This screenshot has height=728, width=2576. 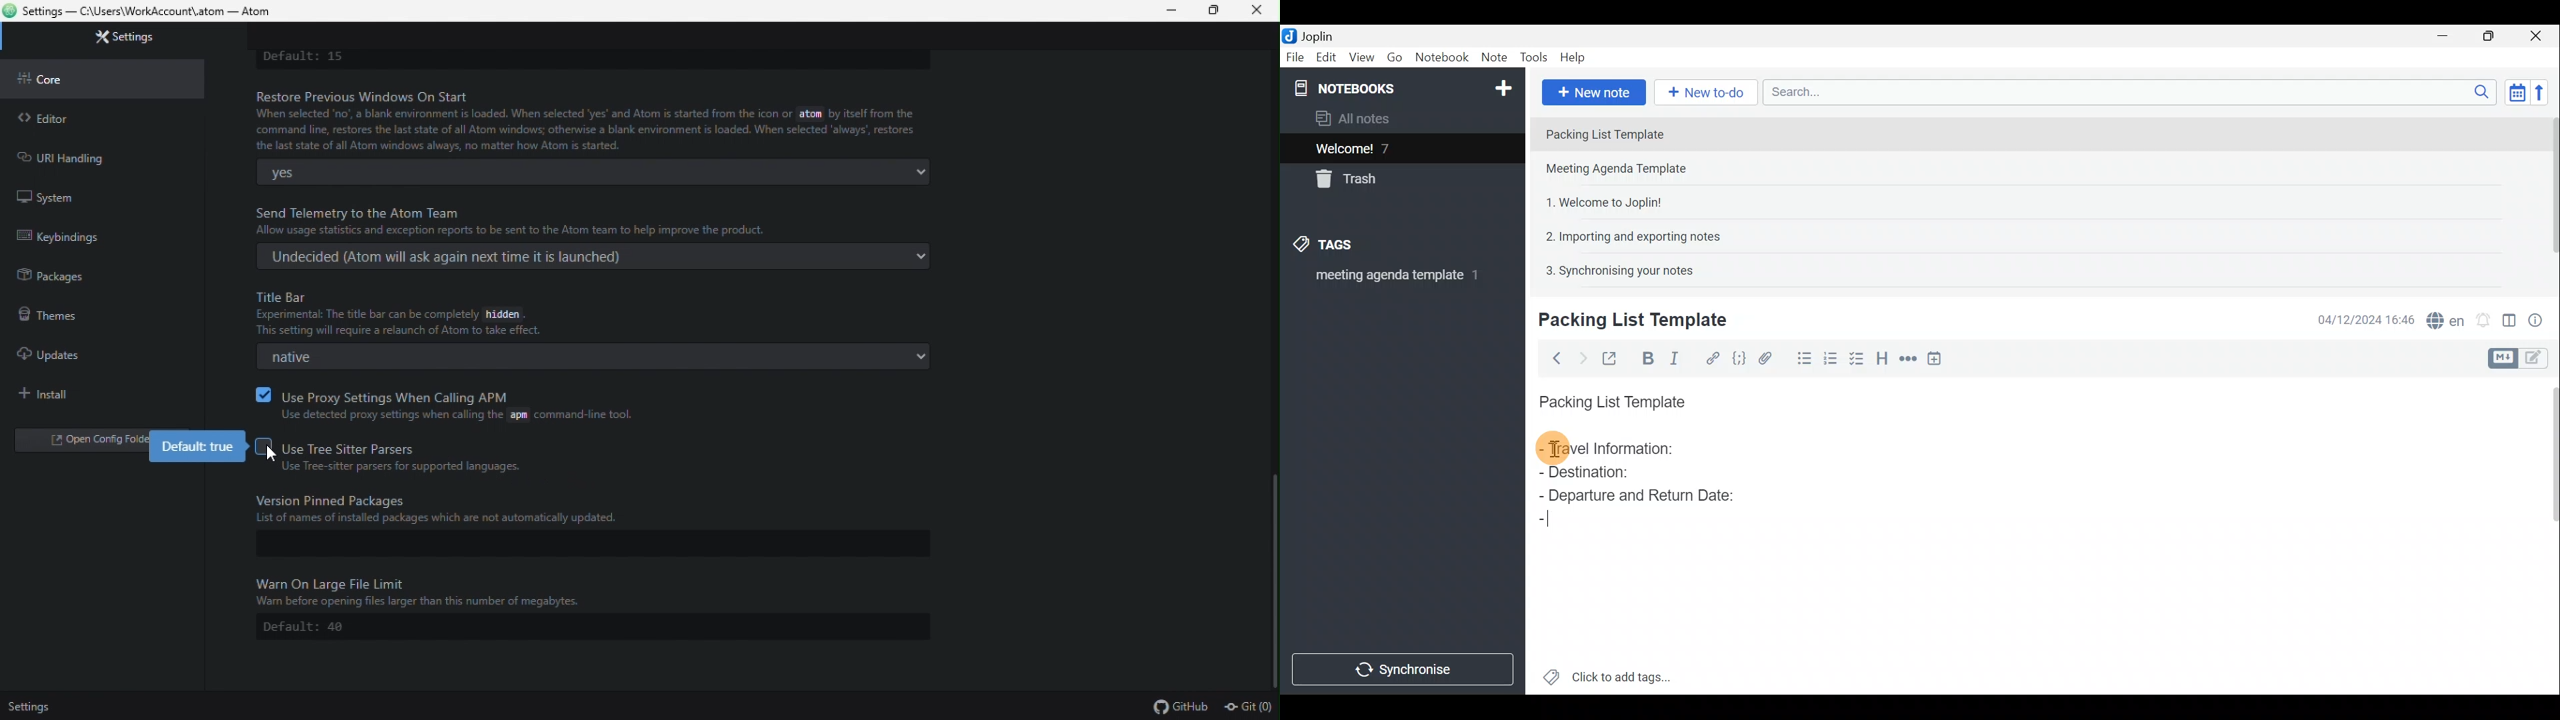 I want to click on Insert time, so click(x=1939, y=358).